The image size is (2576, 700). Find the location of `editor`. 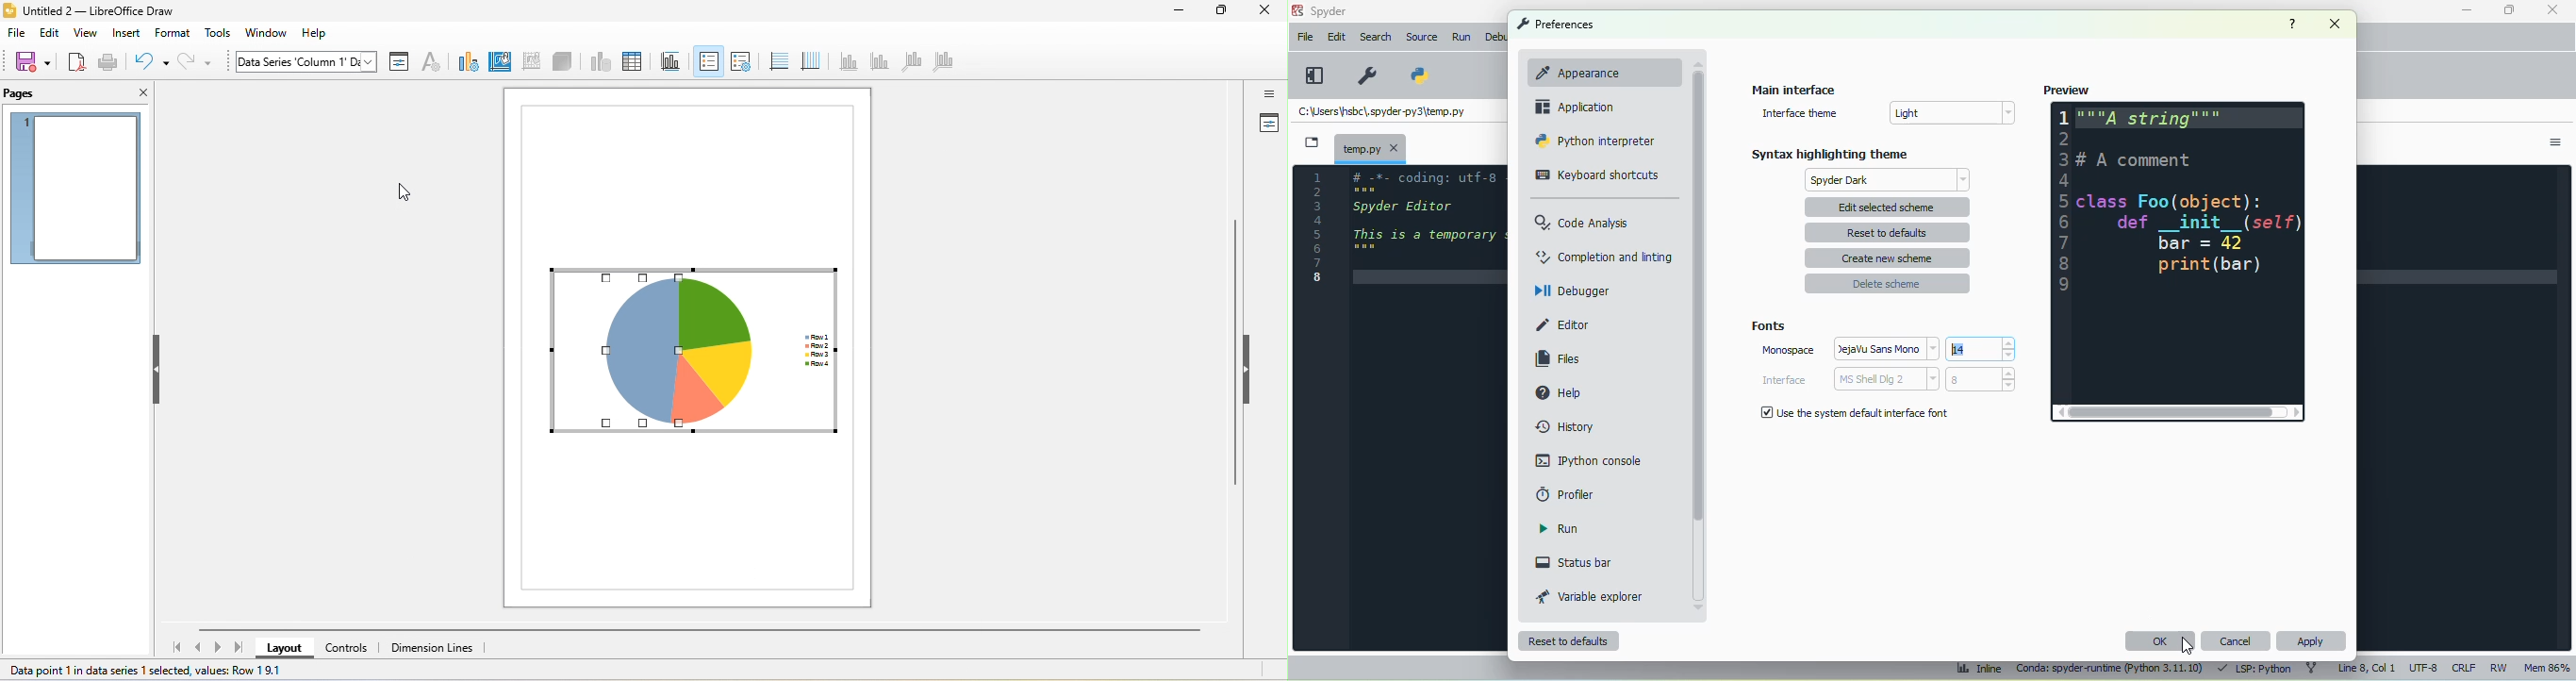

editor is located at coordinates (1428, 231).